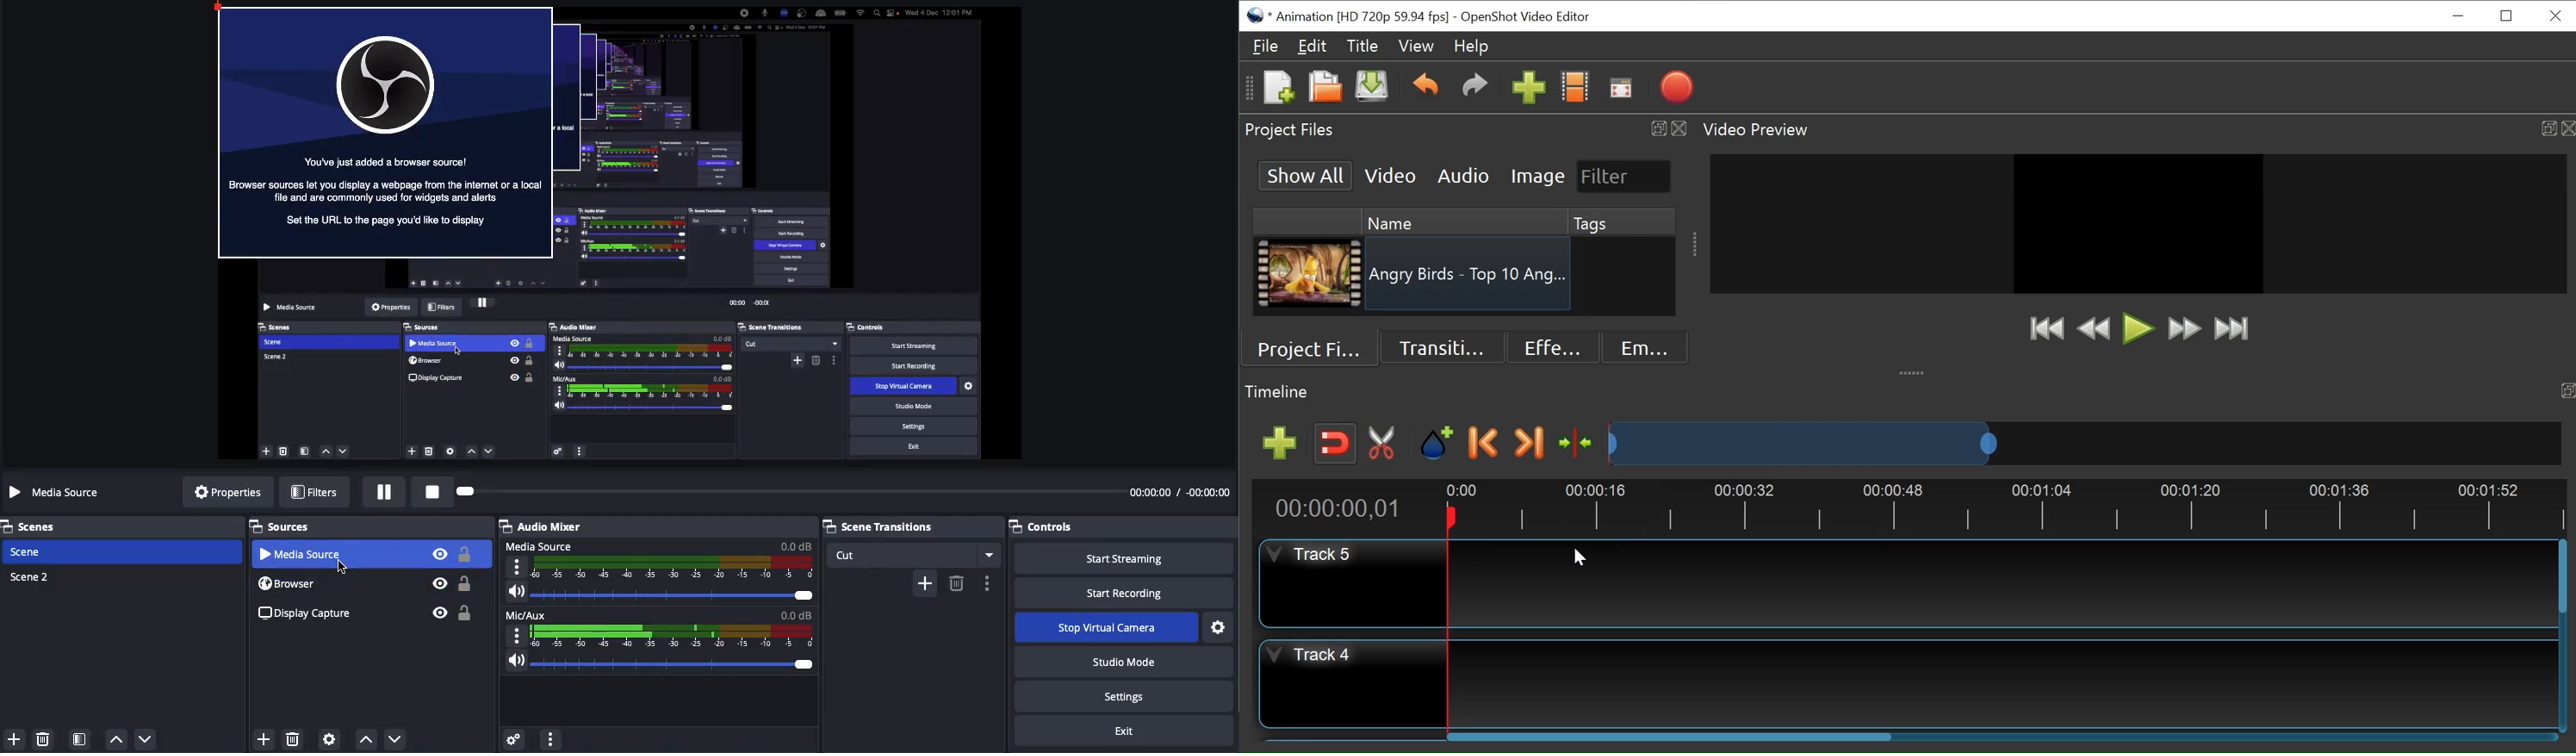  What do you see at coordinates (660, 663) in the screenshot?
I see `Volume` at bounding box center [660, 663].